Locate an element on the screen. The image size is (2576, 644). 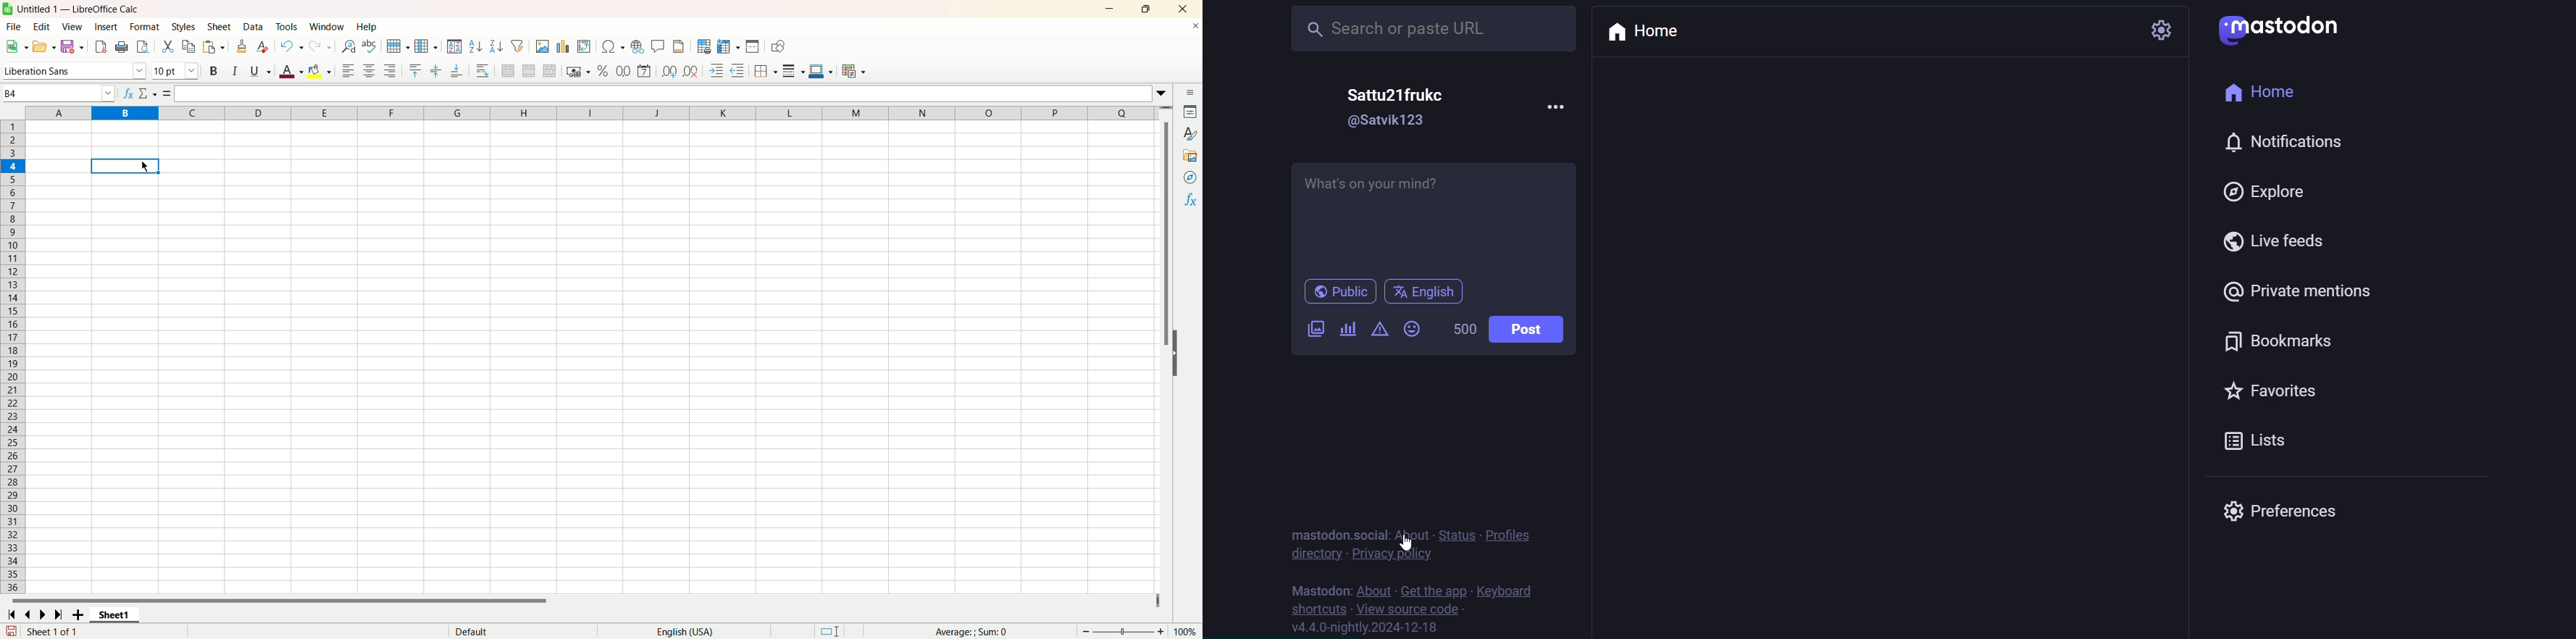
post here is located at coordinates (1431, 213).